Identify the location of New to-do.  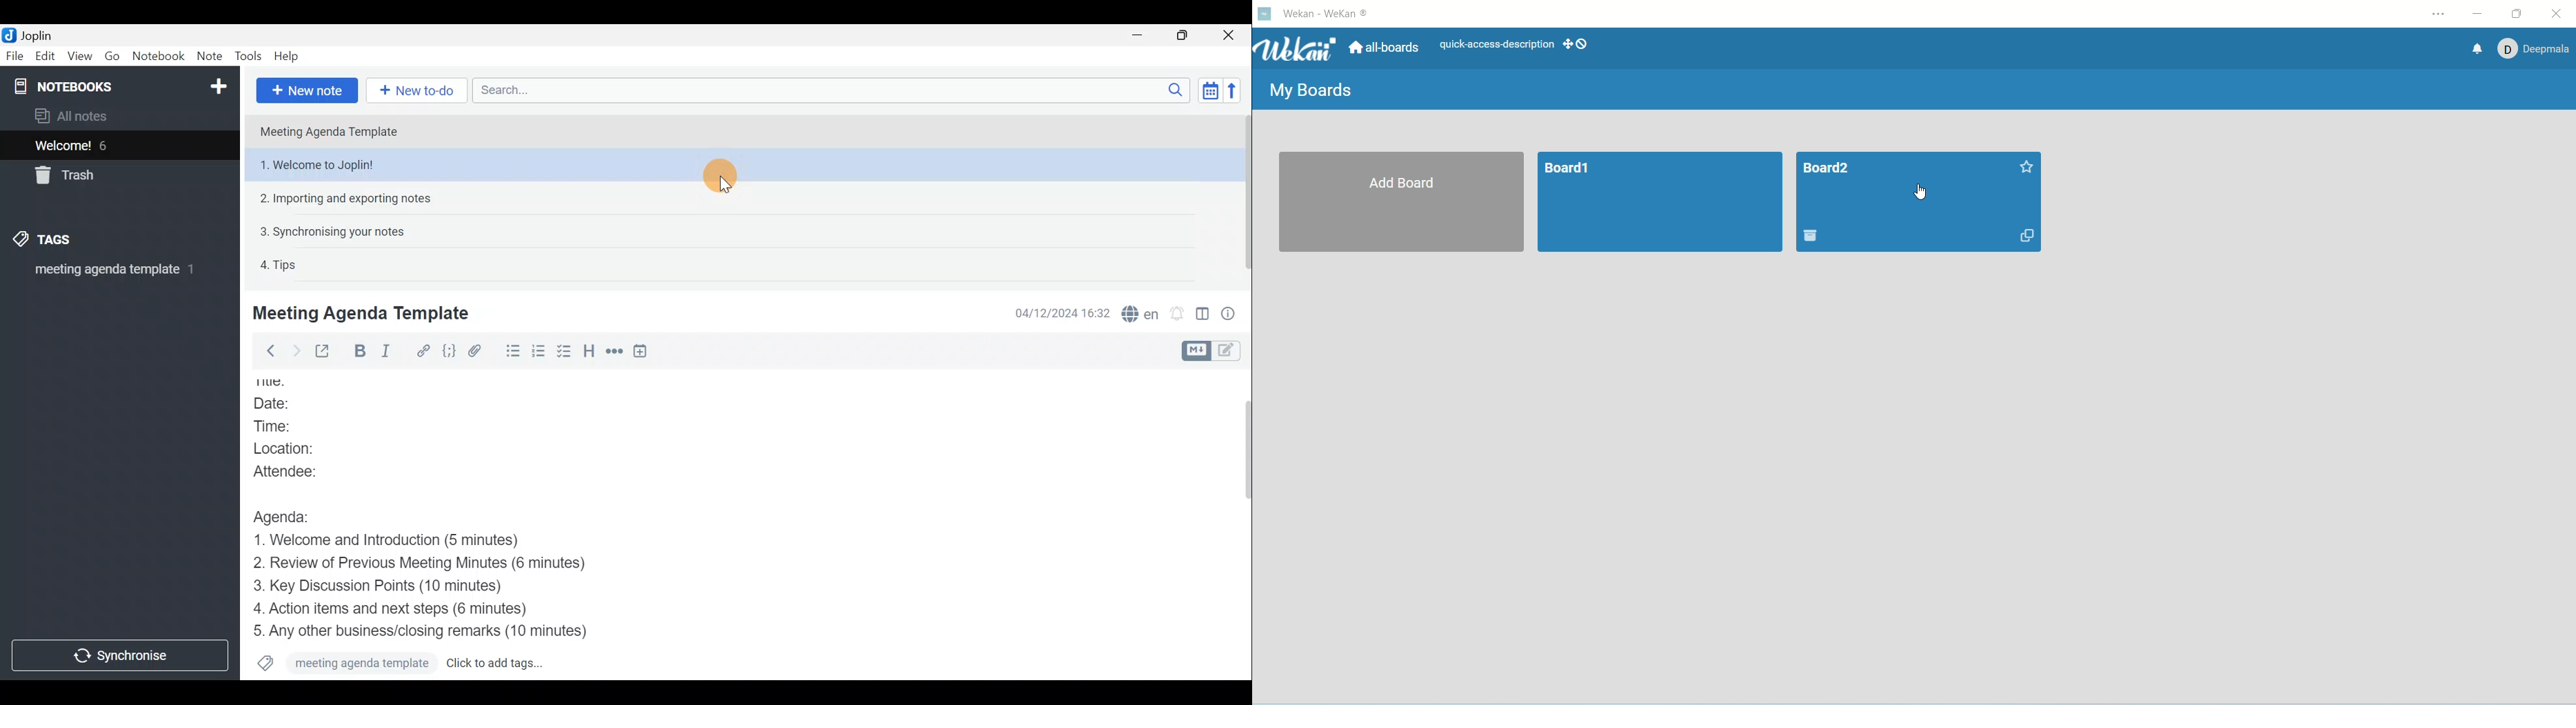
(416, 89).